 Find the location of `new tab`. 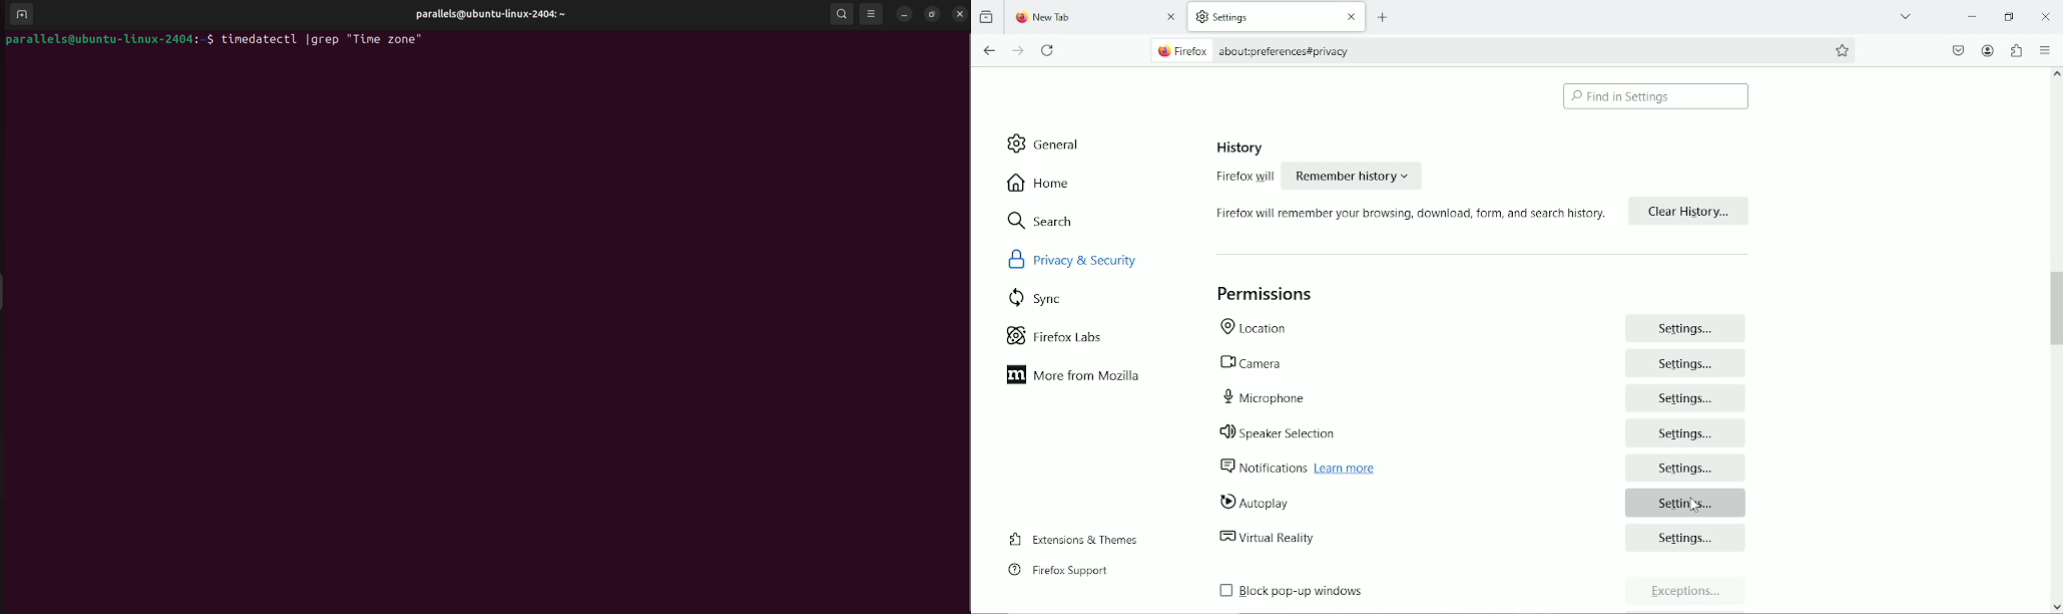

new tab is located at coordinates (1068, 18).